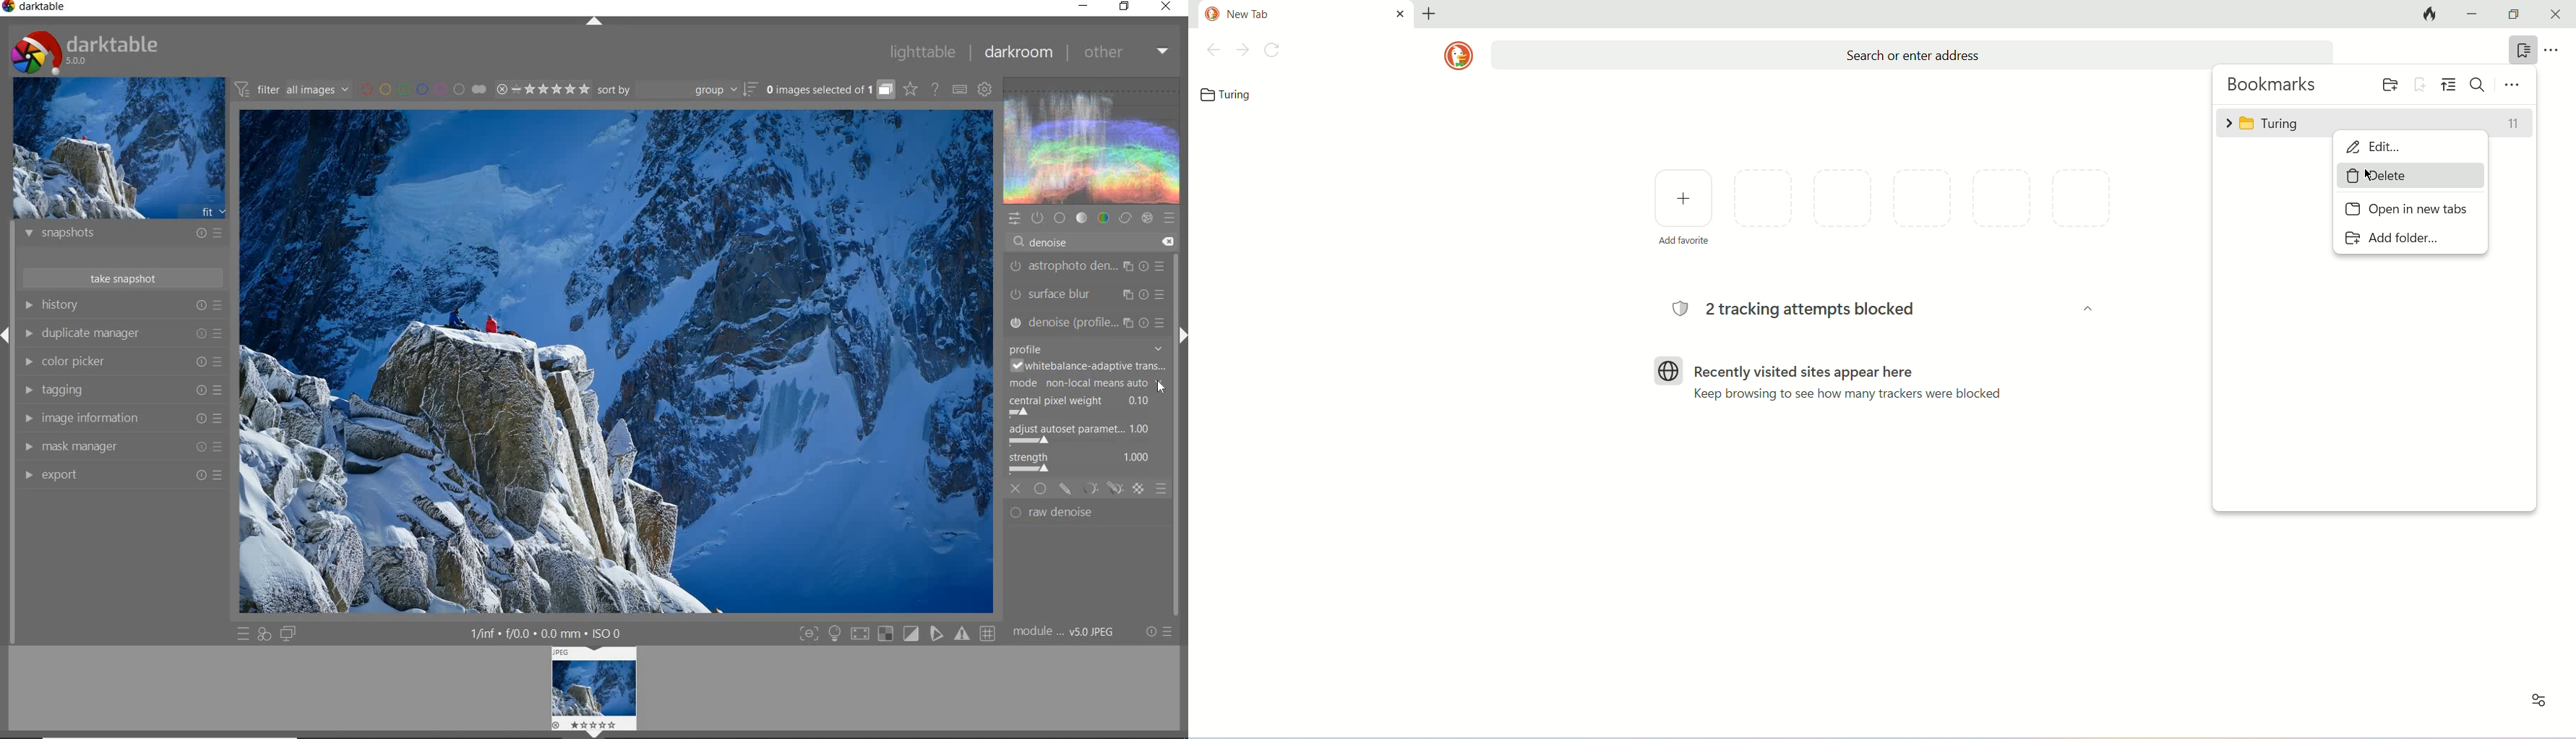 The height and width of the screenshot is (756, 2576). Describe the element at coordinates (1016, 489) in the screenshot. I see `OFF` at that location.